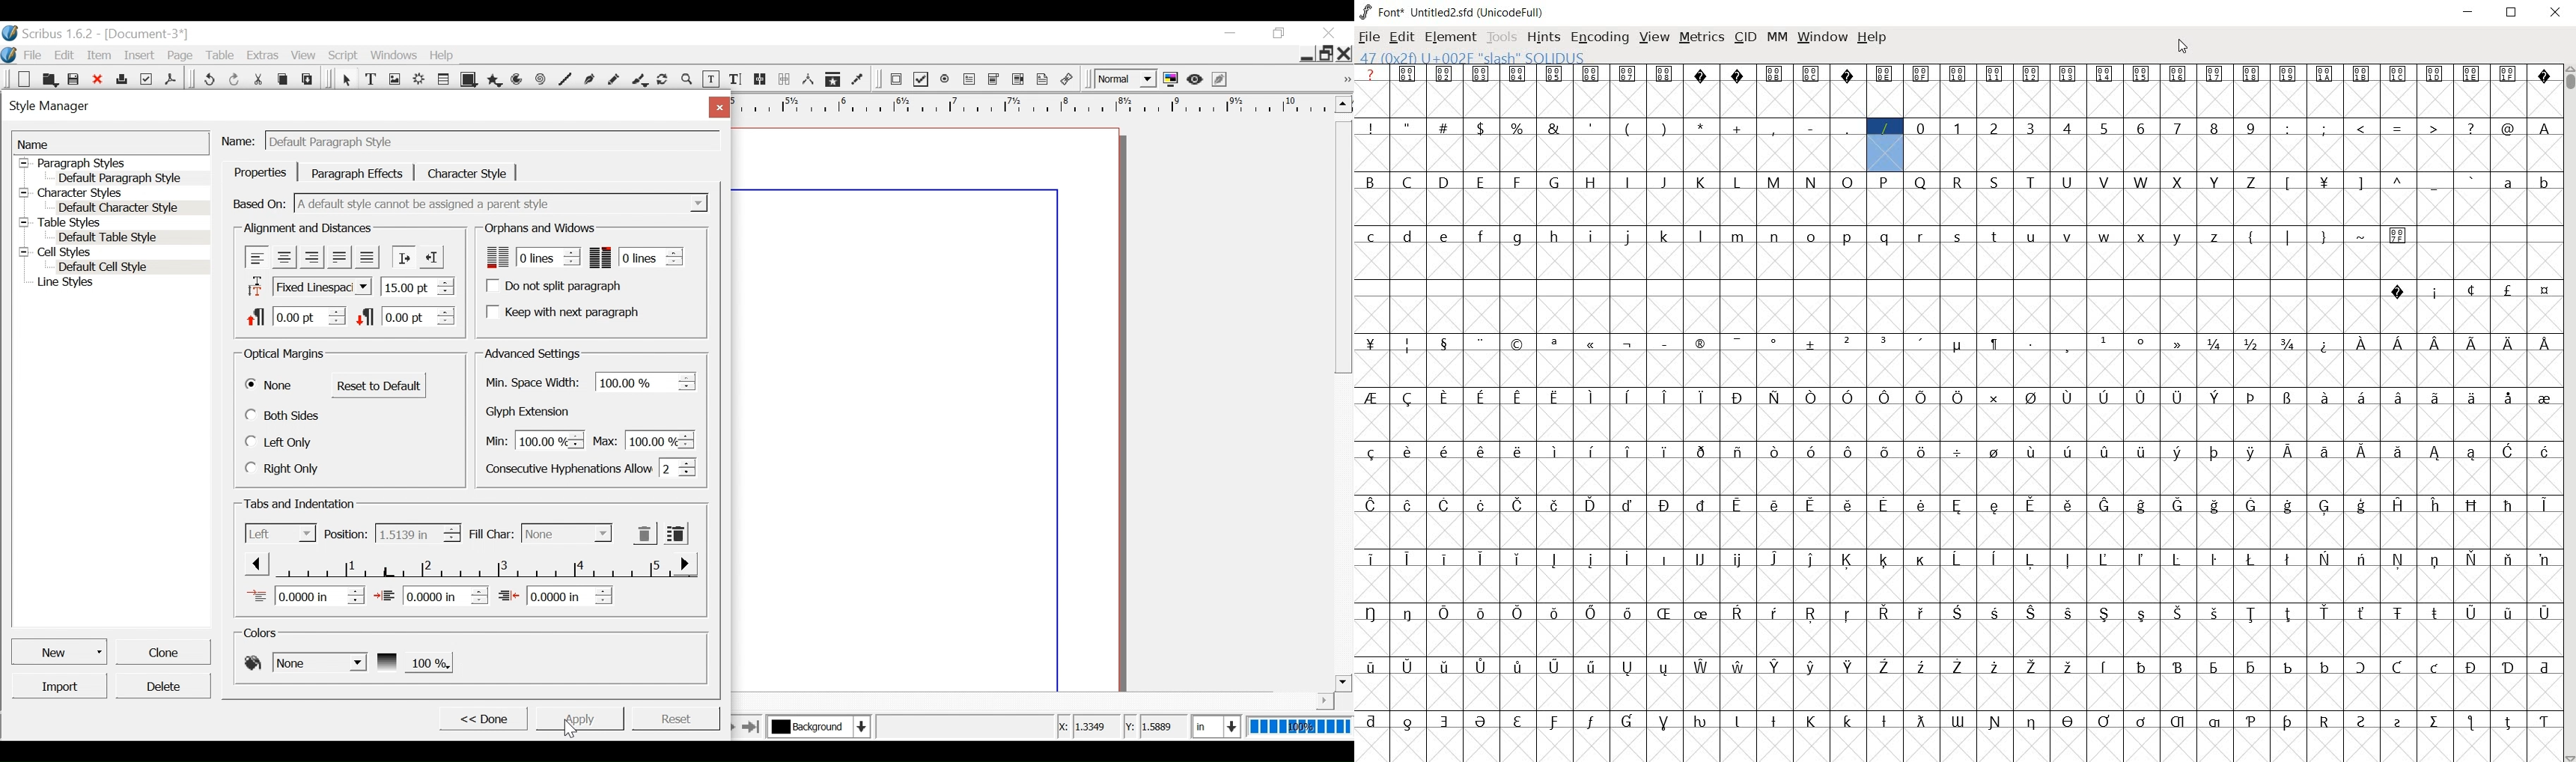 The image size is (2576, 784). What do you see at coordinates (645, 533) in the screenshot?
I see `Delete Selected tabular` at bounding box center [645, 533].